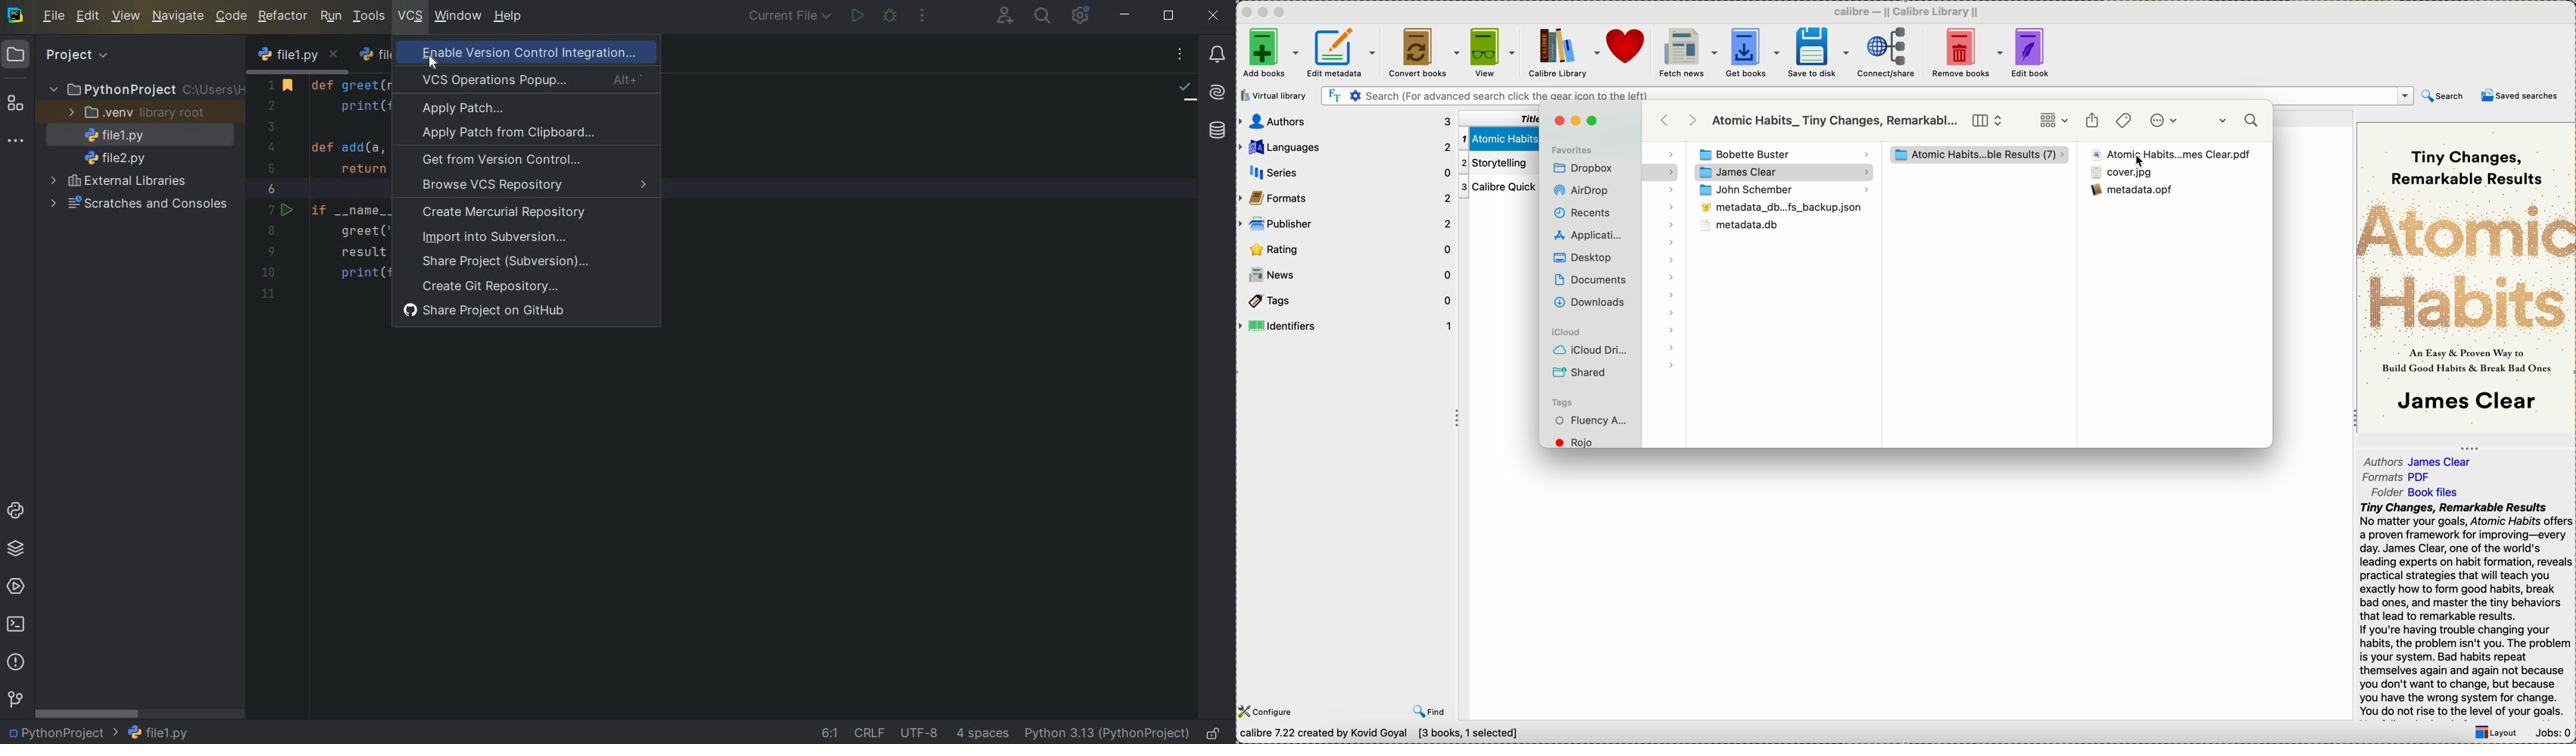 The width and height of the screenshot is (2576, 756). Describe the element at coordinates (1344, 55) in the screenshot. I see `edit metadata` at that location.